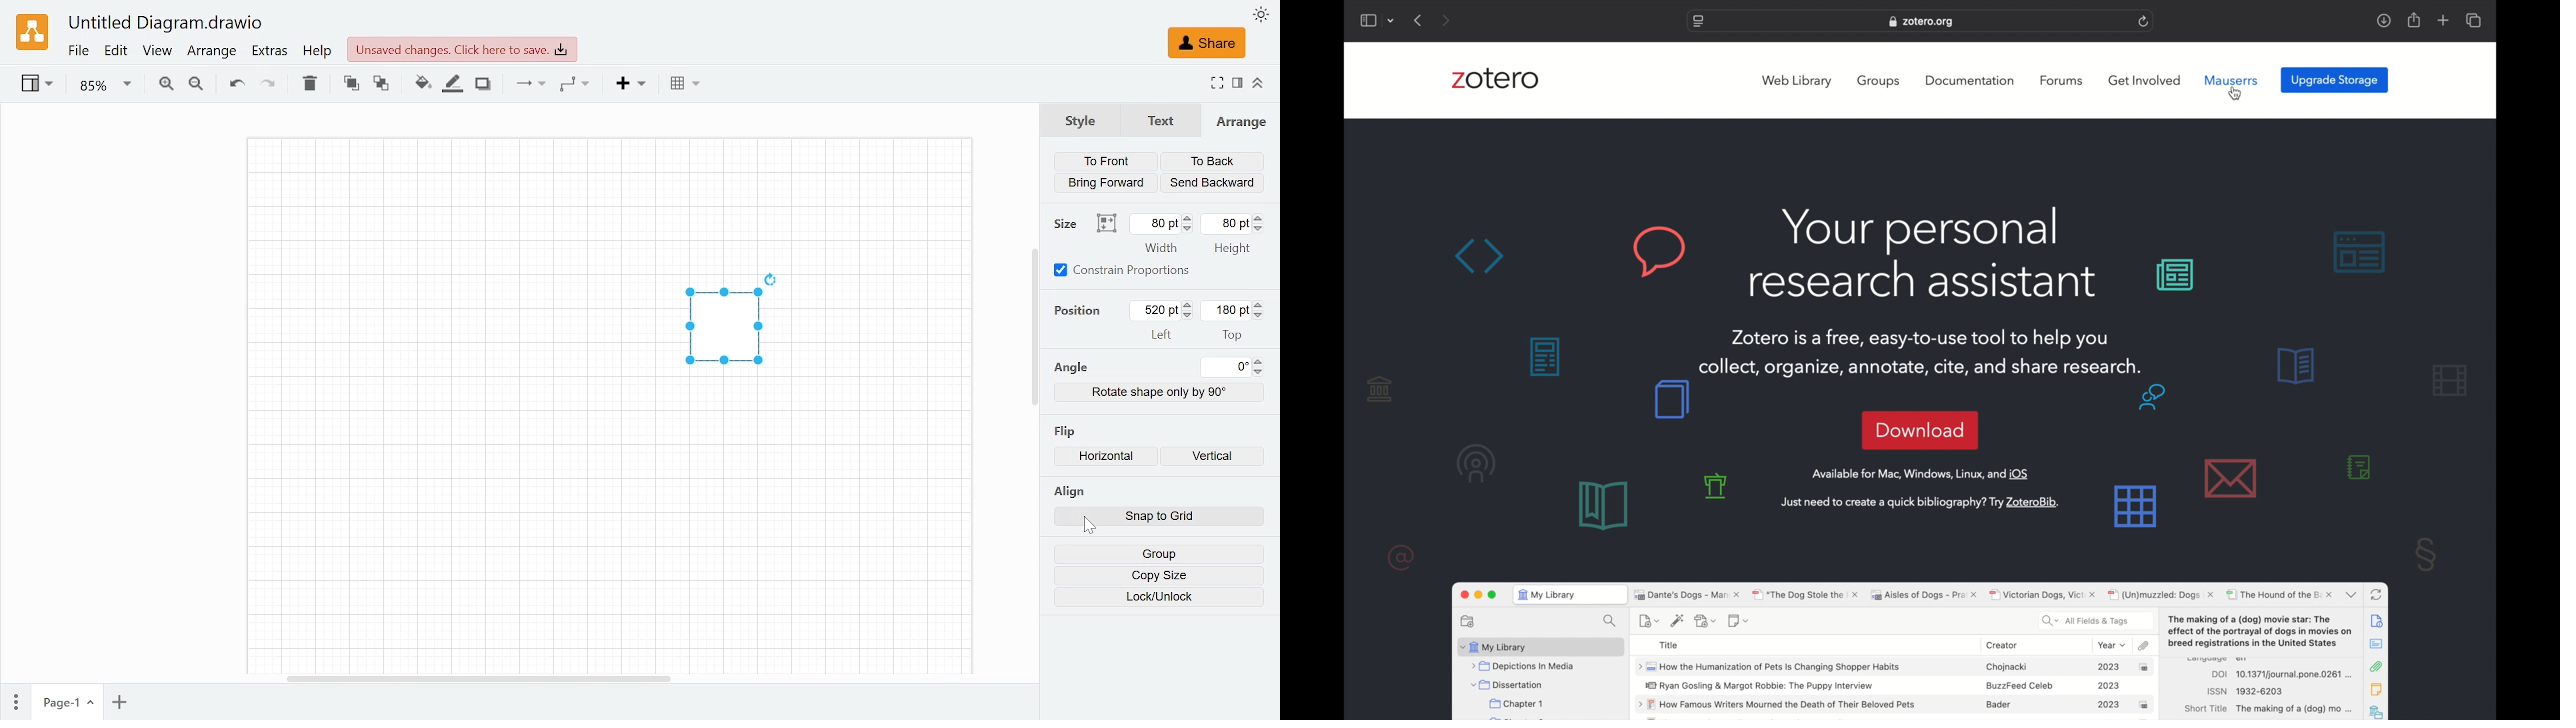  Describe the element at coordinates (2063, 81) in the screenshot. I see `forums` at that location.